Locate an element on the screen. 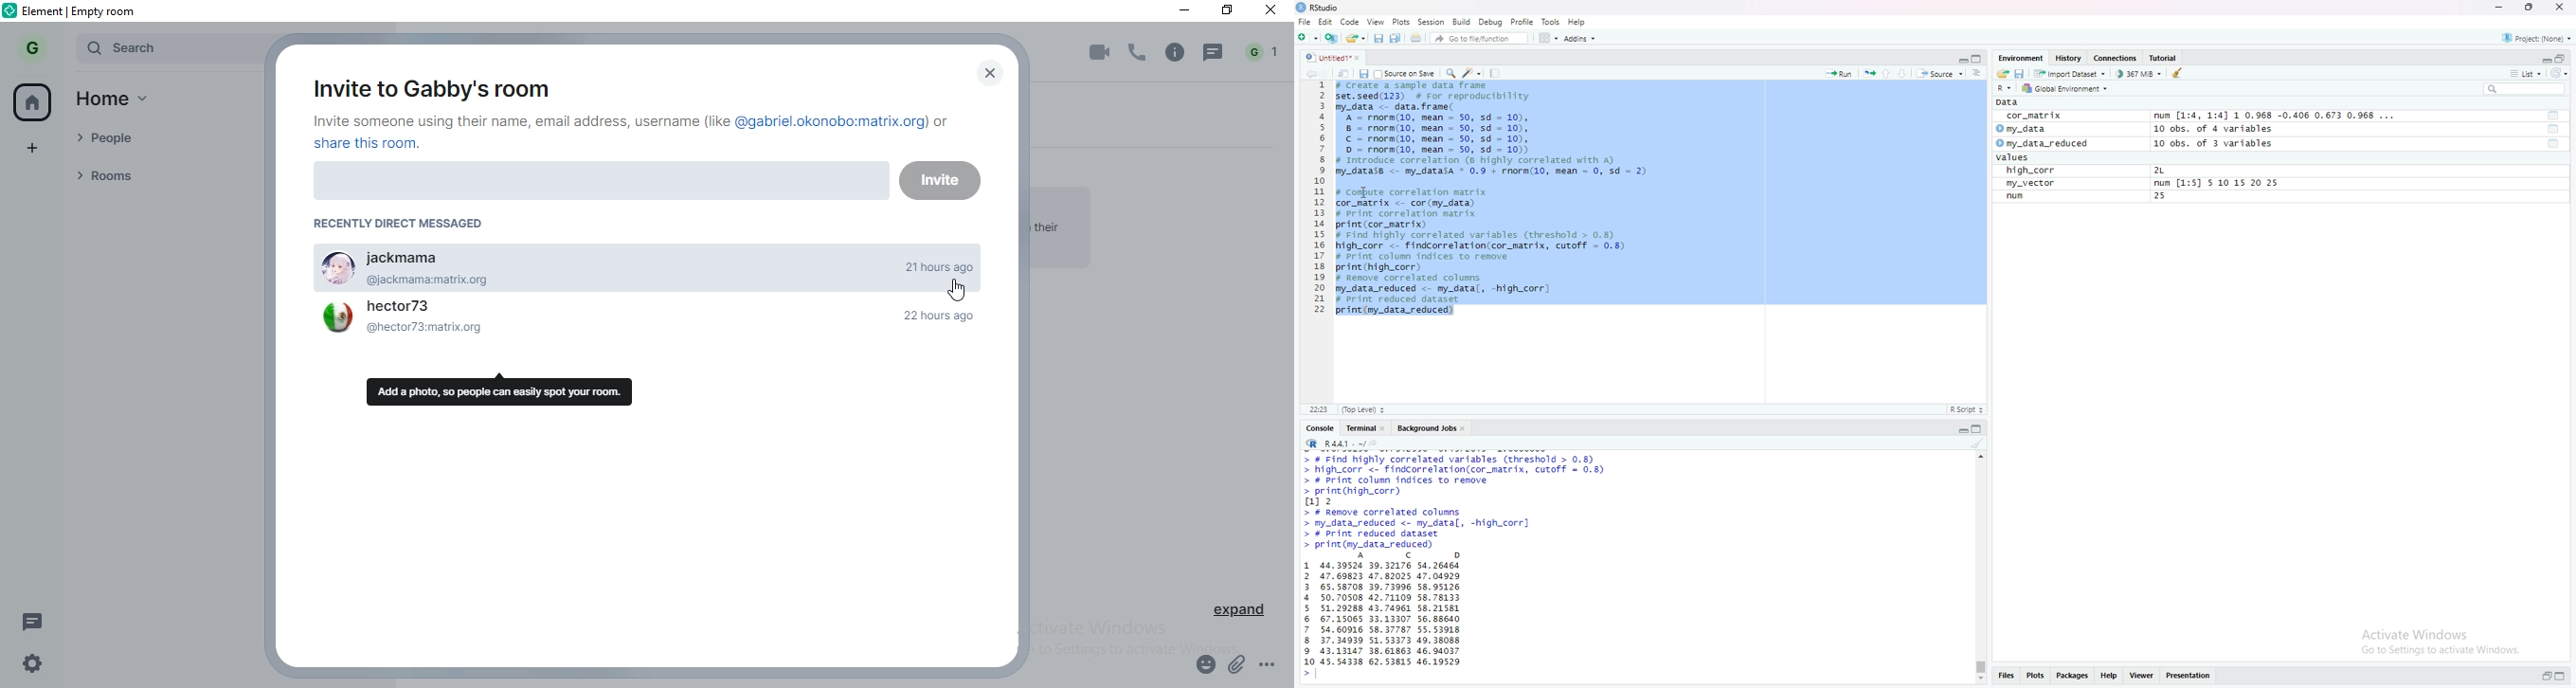 This screenshot has width=2576, height=700. expand is located at coordinates (2560, 676).